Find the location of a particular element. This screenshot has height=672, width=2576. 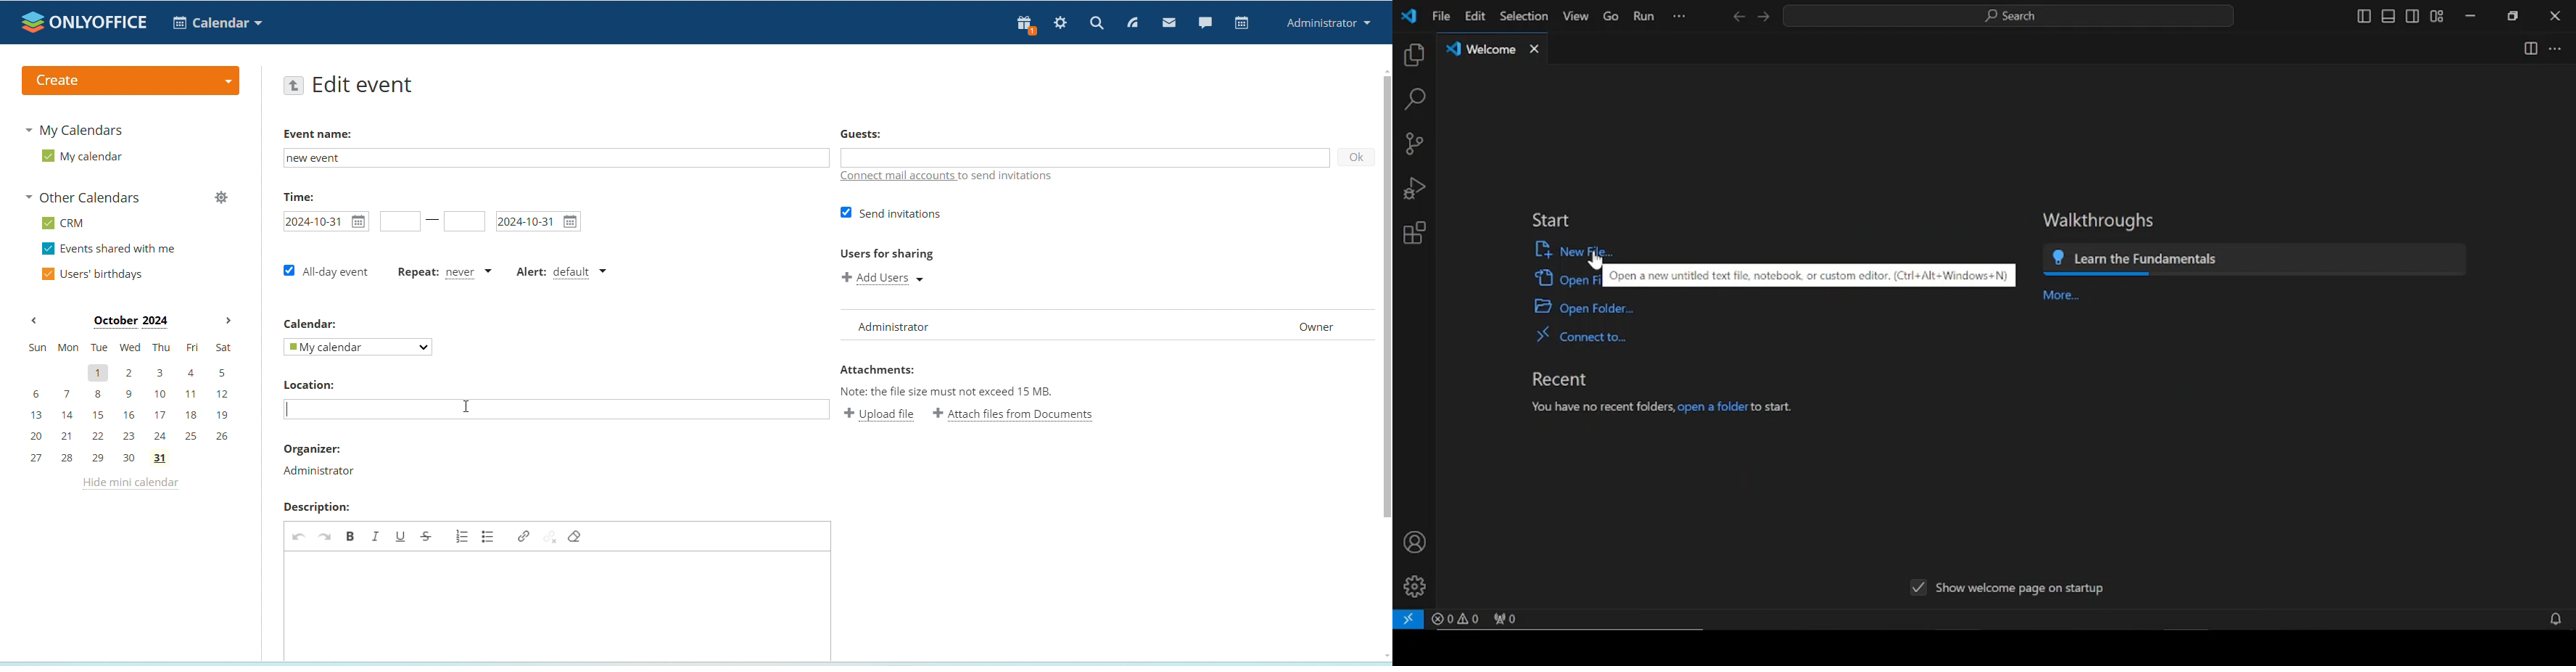

add users is located at coordinates (888, 279).